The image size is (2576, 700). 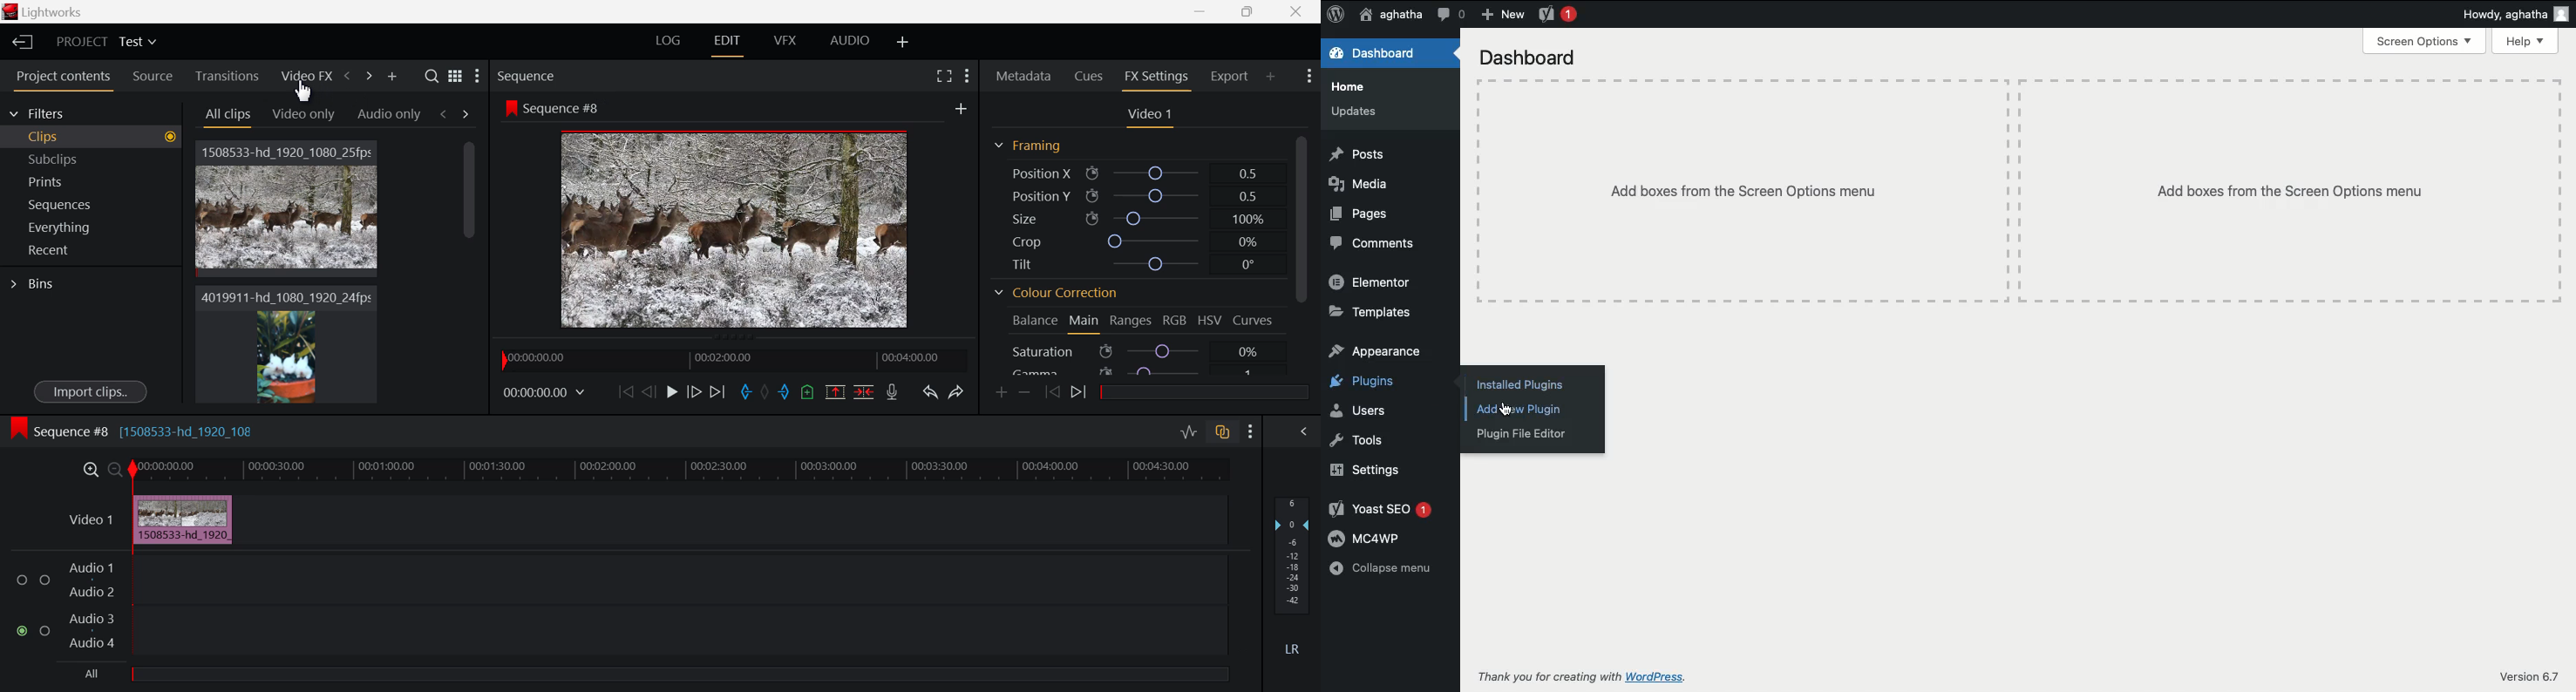 I want to click on Add boxes from the Screen Options menu, so click(x=2280, y=193).